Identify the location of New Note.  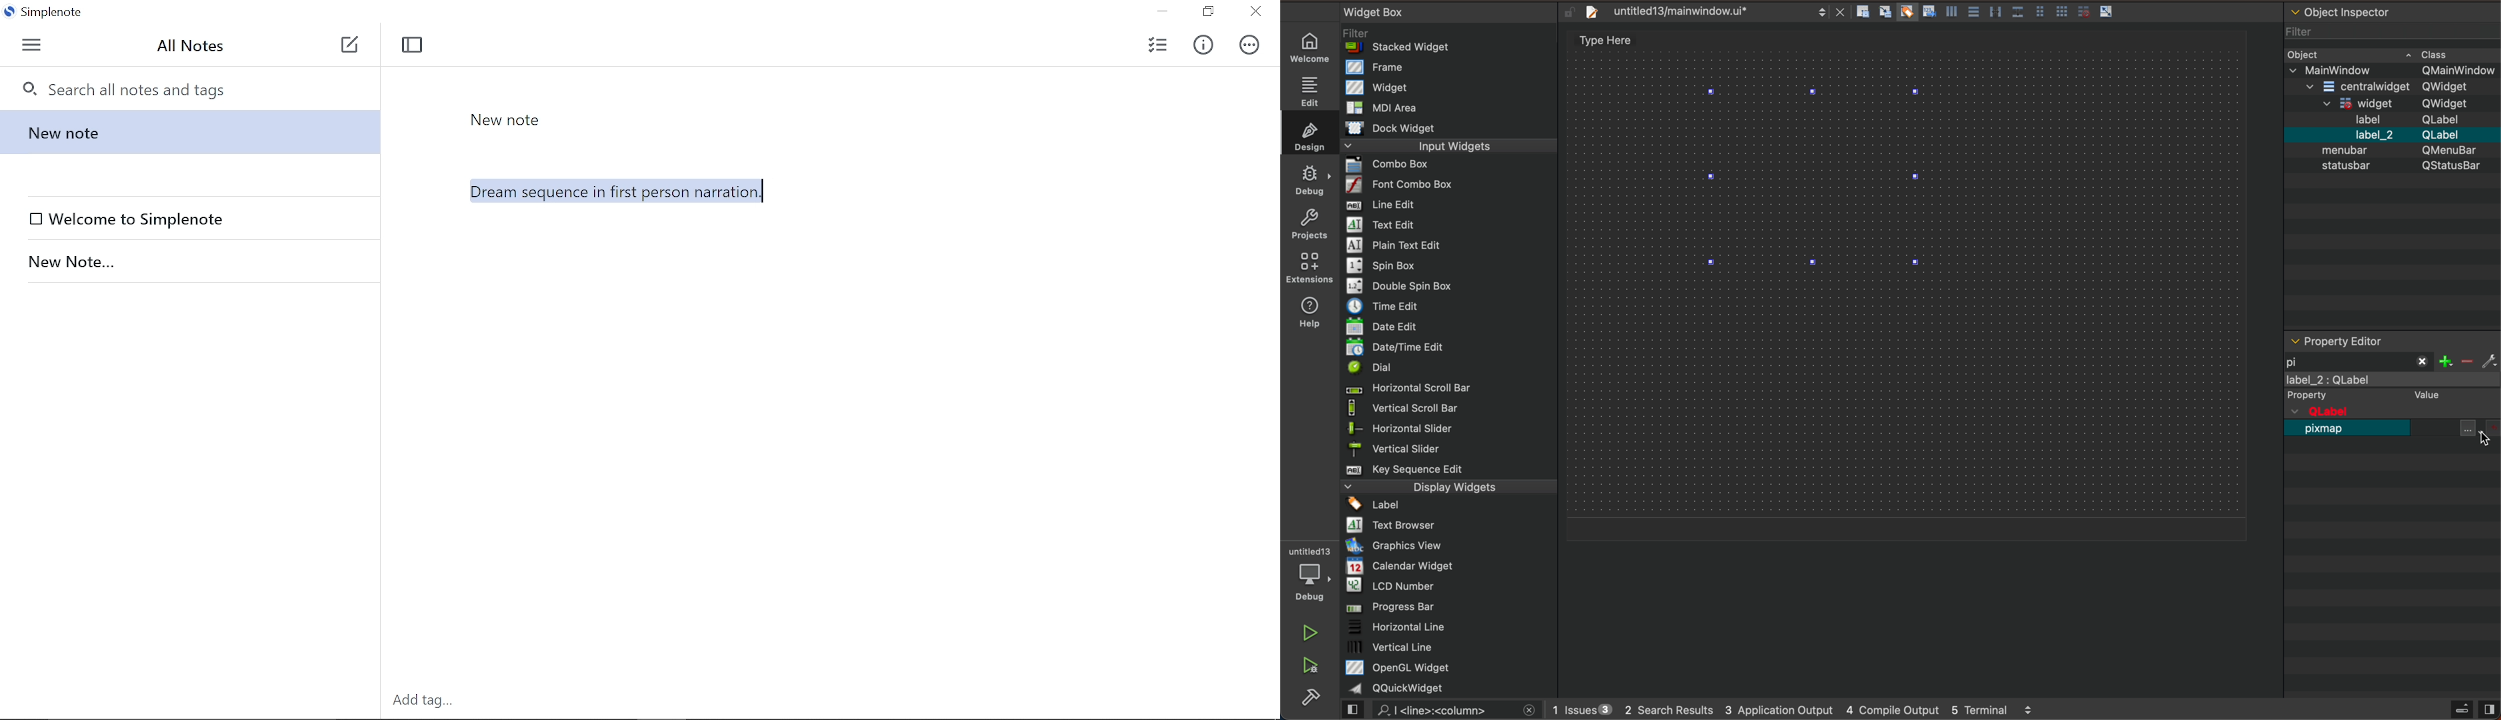
(506, 120).